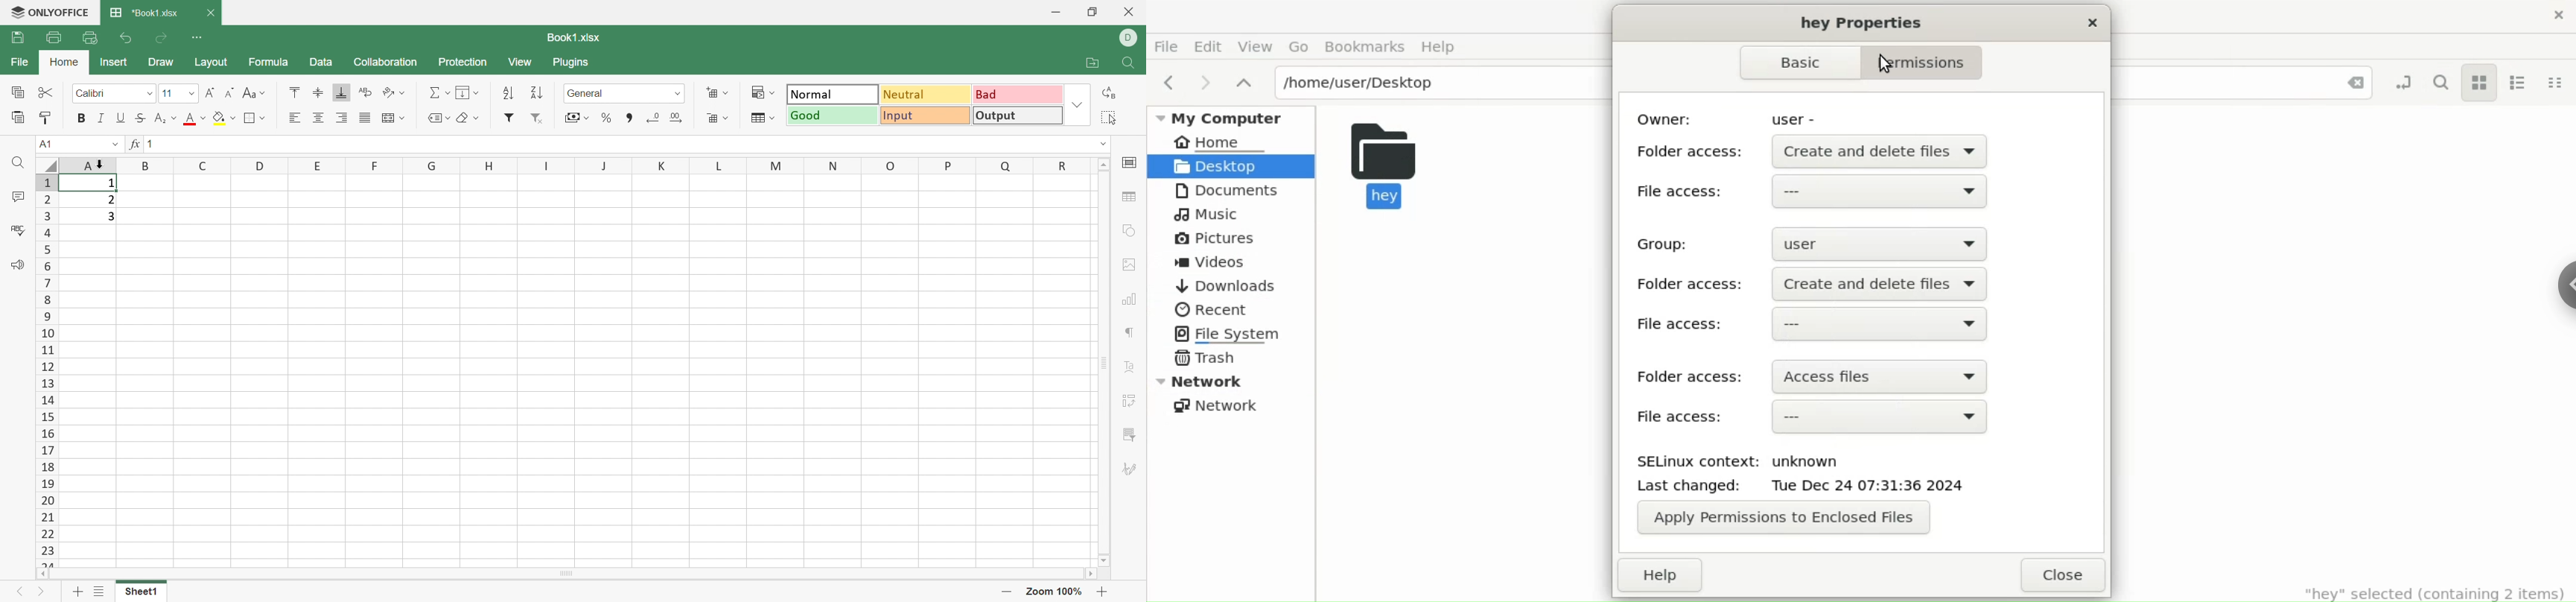 This screenshot has width=2576, height=616. What do you see at coordinates (128, 39) in the screenshot?
I see `Undo` at bounding box center [128, 39].